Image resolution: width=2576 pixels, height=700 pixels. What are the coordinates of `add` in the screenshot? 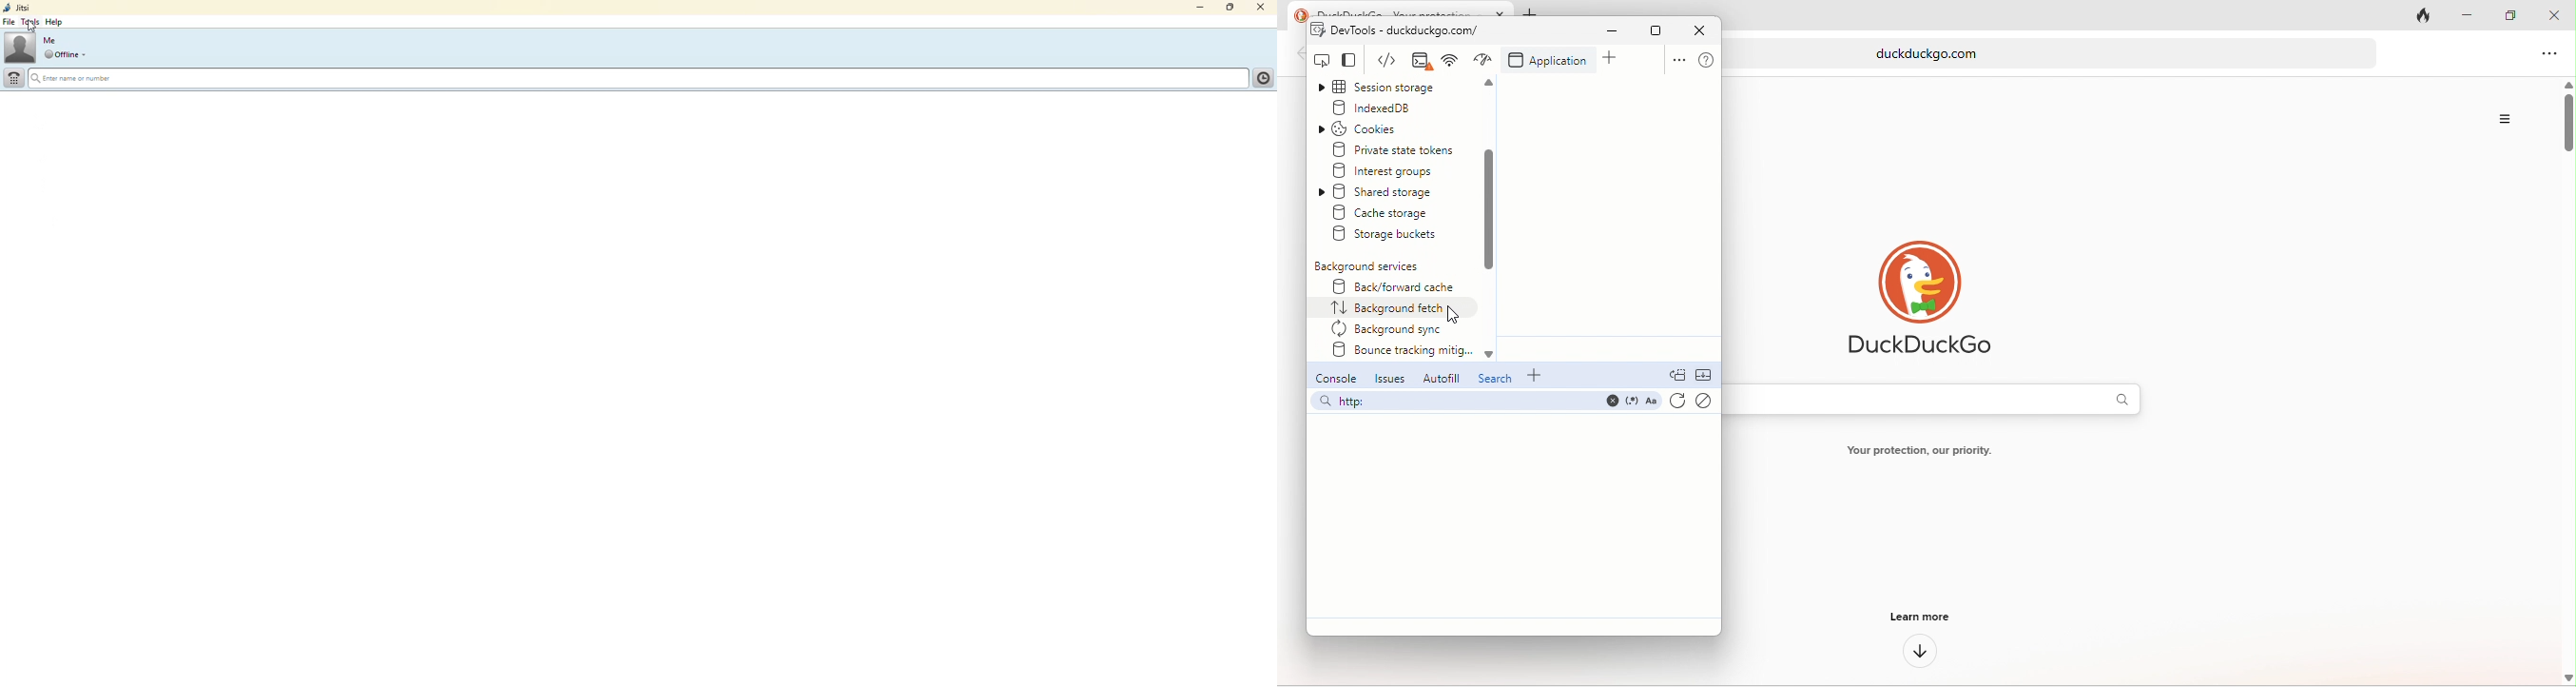 It's located at (1539, 376).